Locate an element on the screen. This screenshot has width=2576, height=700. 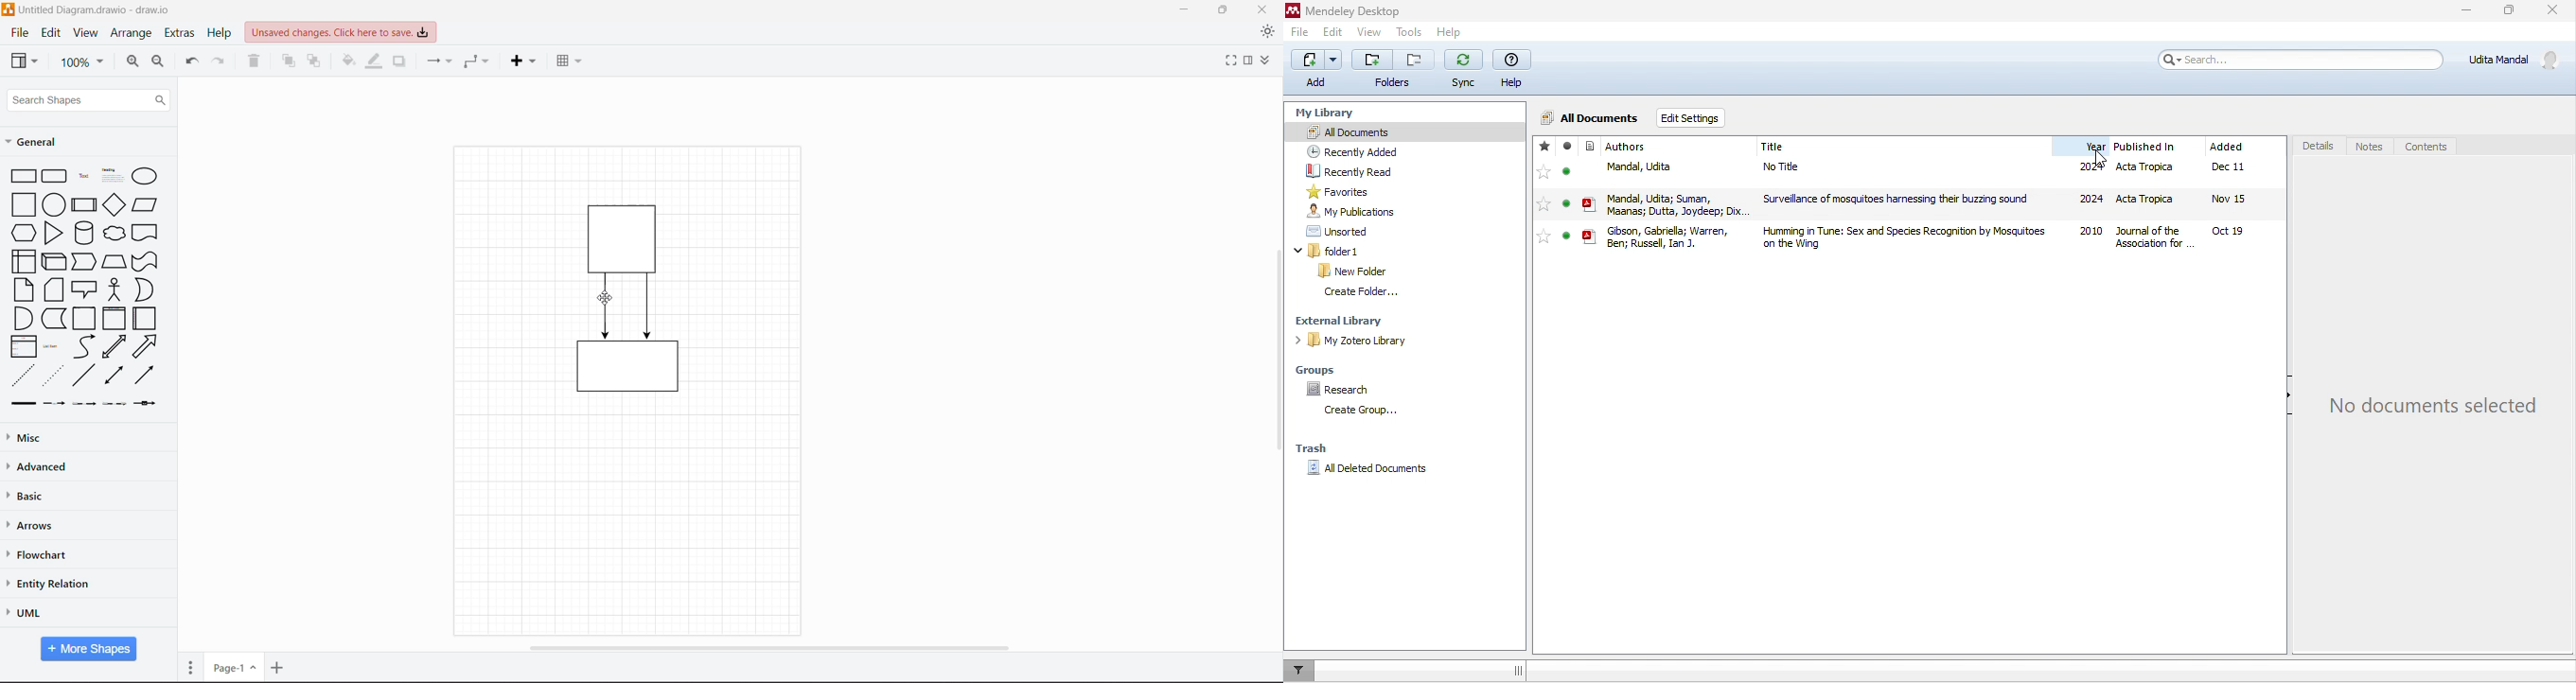
Mandal, Udita is located at coordinates (1650, 167).